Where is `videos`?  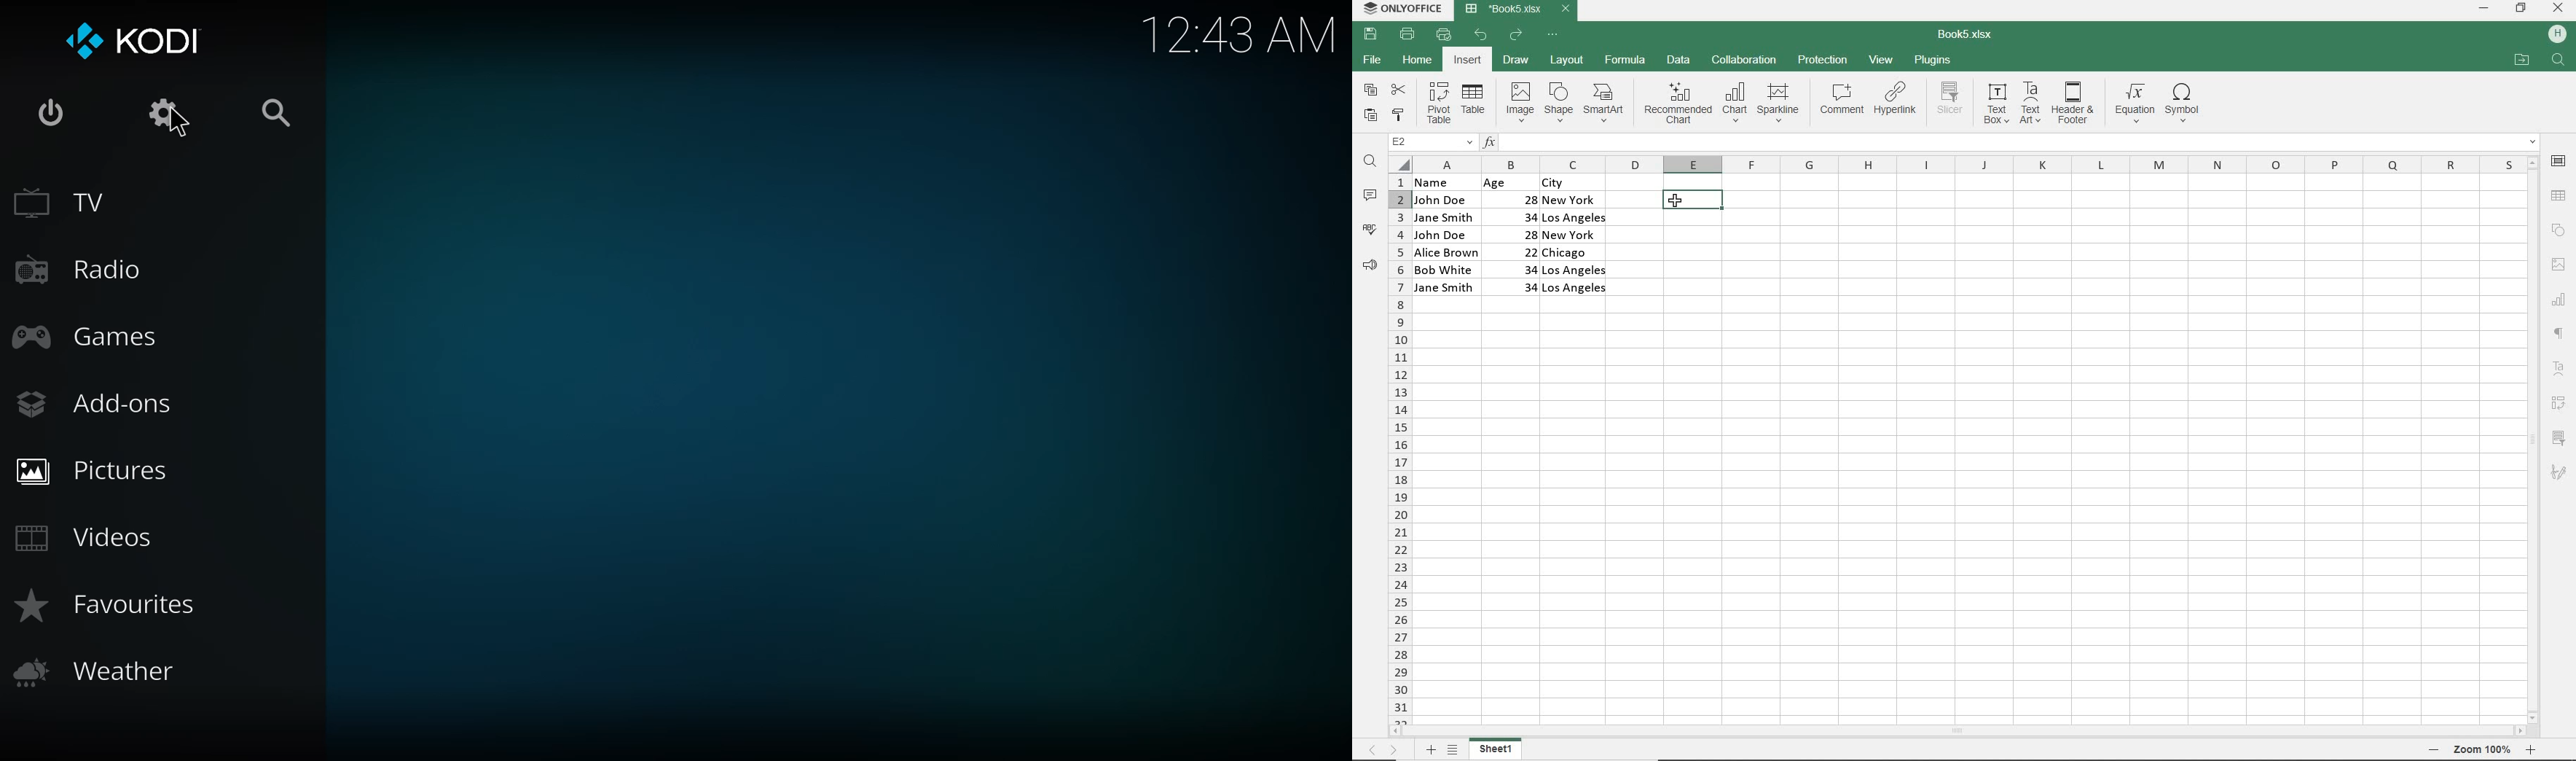 videos is located at coordinates (87, 538).